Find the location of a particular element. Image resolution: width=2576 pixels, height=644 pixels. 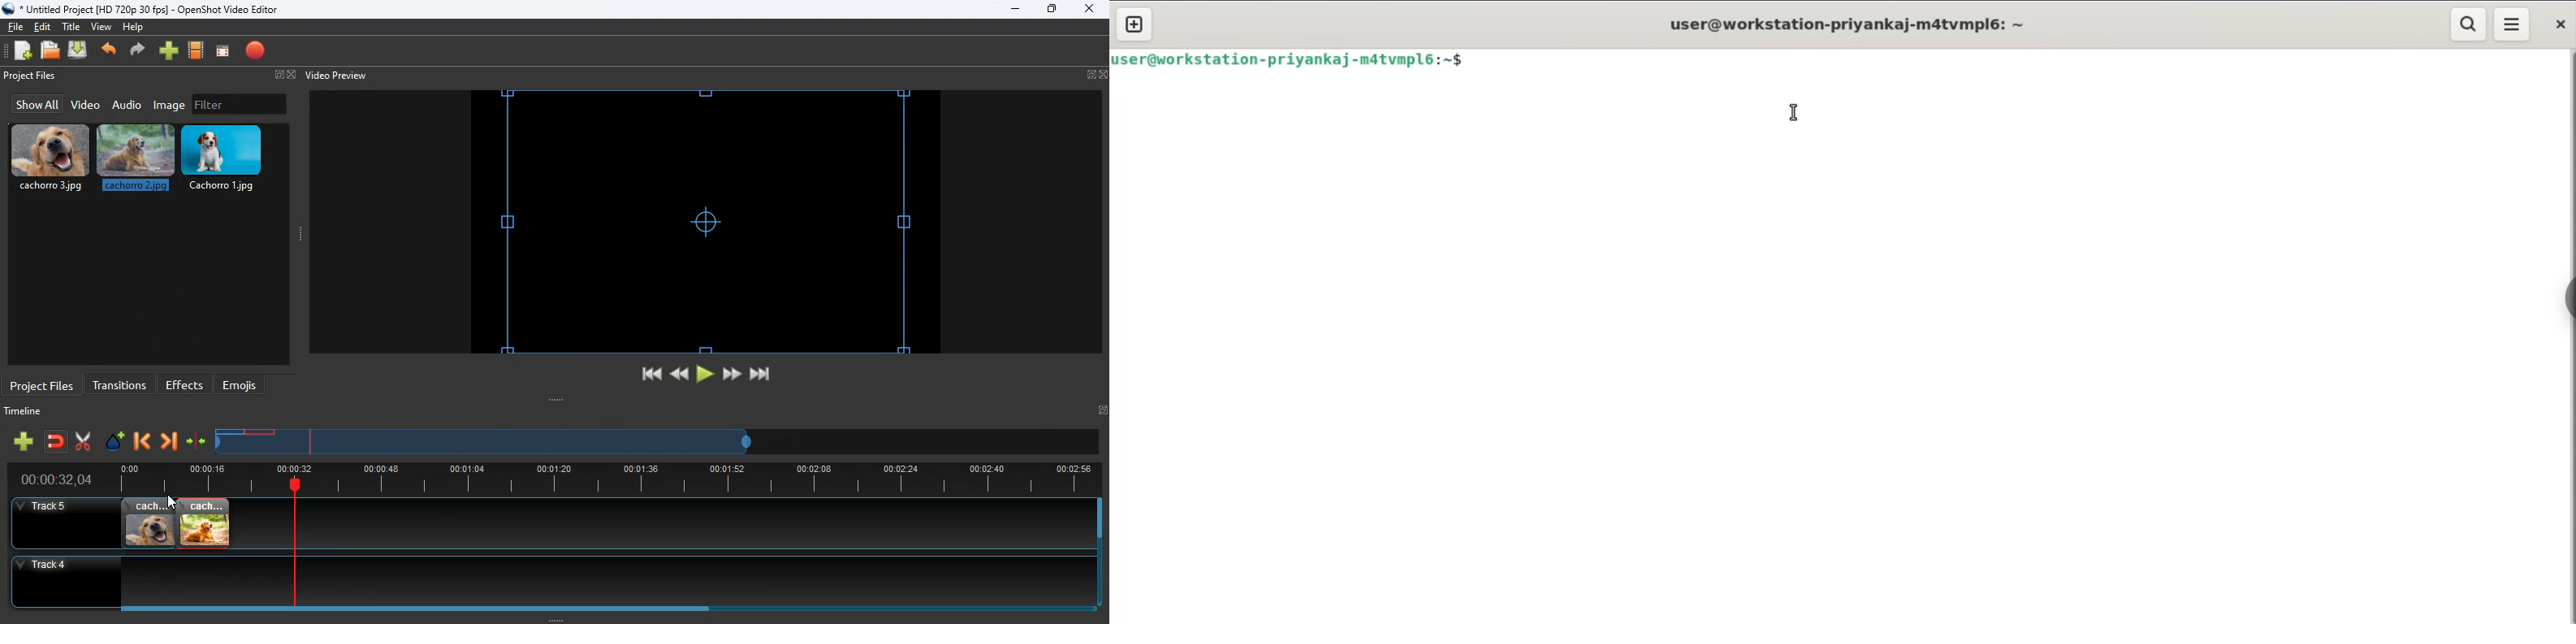

cachorro.3.jpg is located at coordinates (50, 158).